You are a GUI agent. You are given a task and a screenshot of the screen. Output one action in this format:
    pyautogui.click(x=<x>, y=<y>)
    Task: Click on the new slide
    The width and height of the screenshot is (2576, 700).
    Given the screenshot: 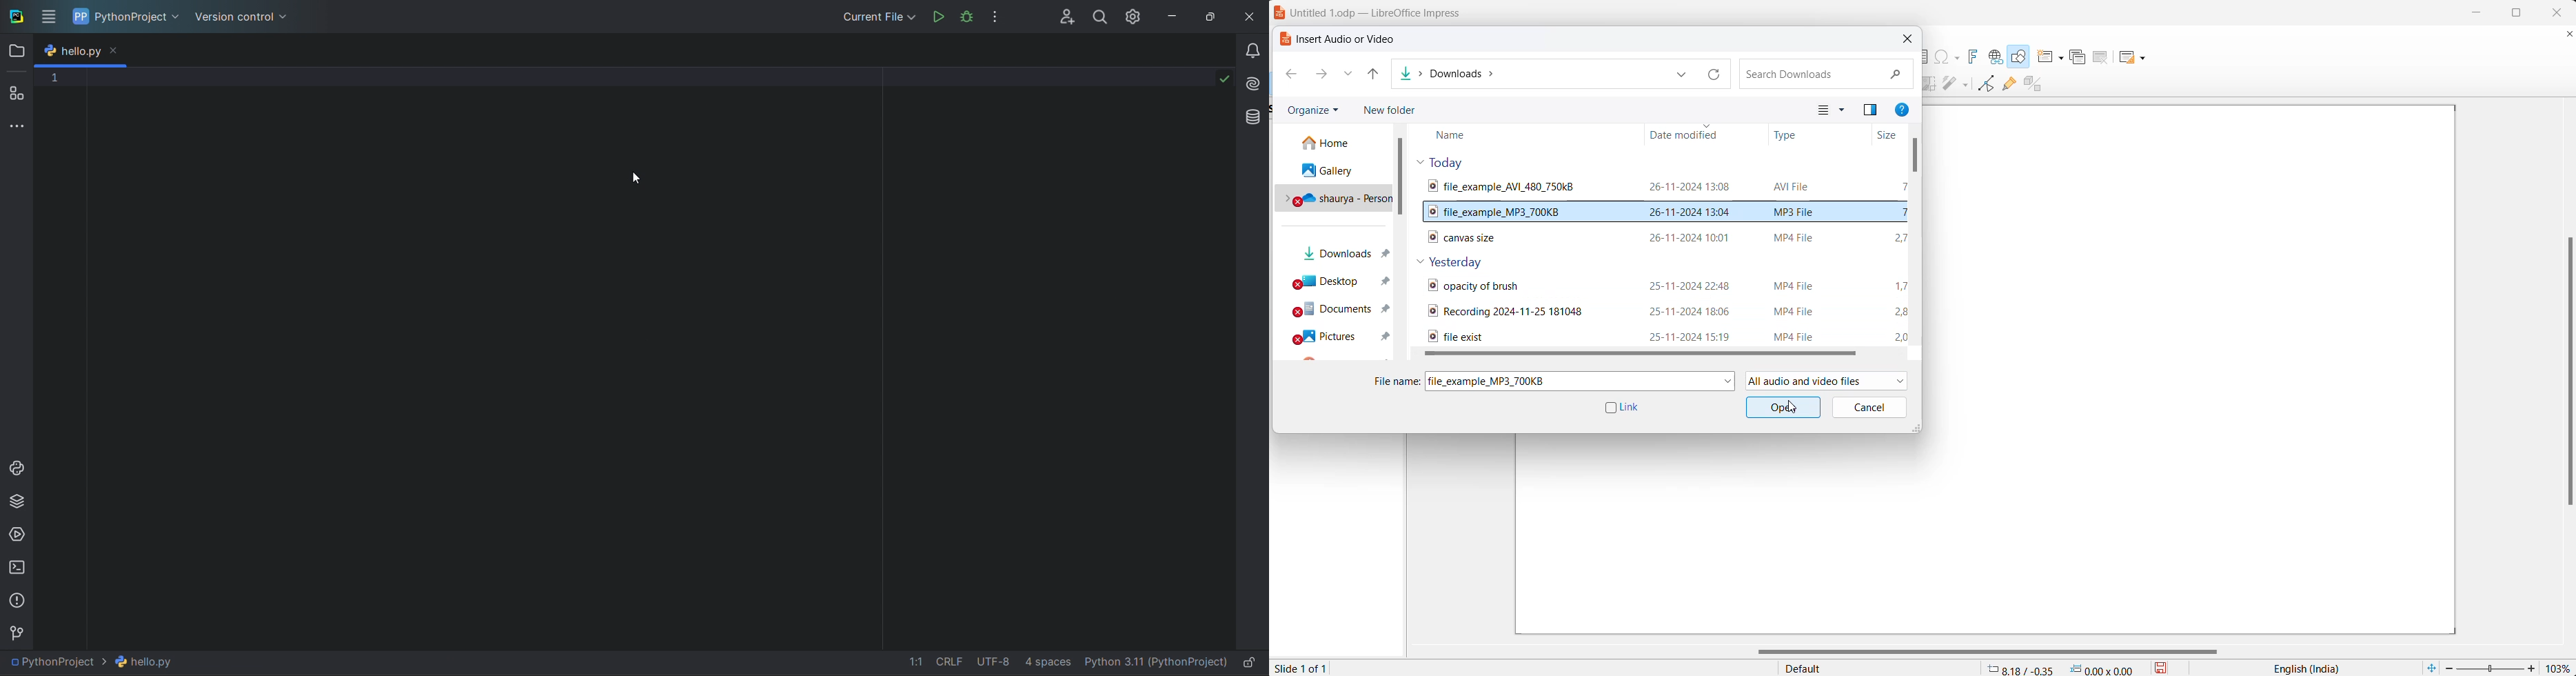 What is the action you would take?
    pyautogui.click(x=2044, y=57)
    